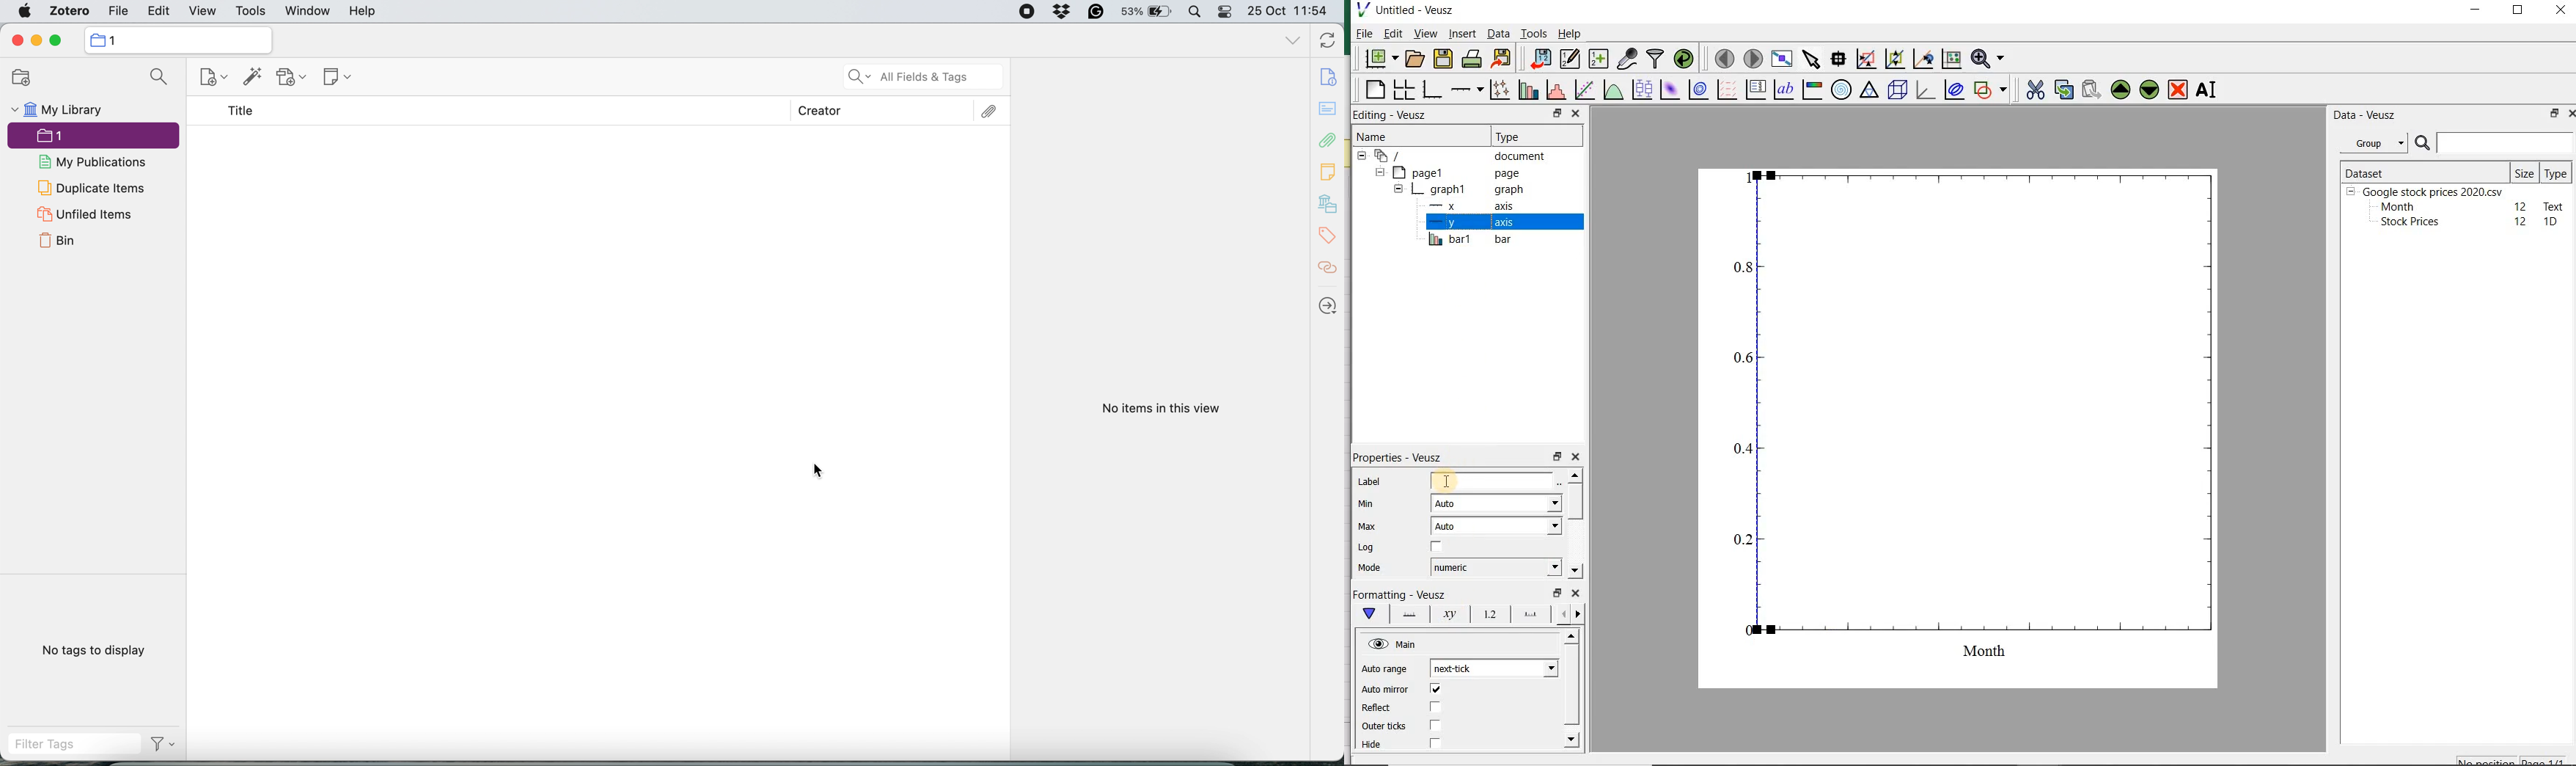 The height and width of the screenshot is (784, 2576). Describe the element at coordinates (1783, 91) in the screenshot. I see `text label` at that location.